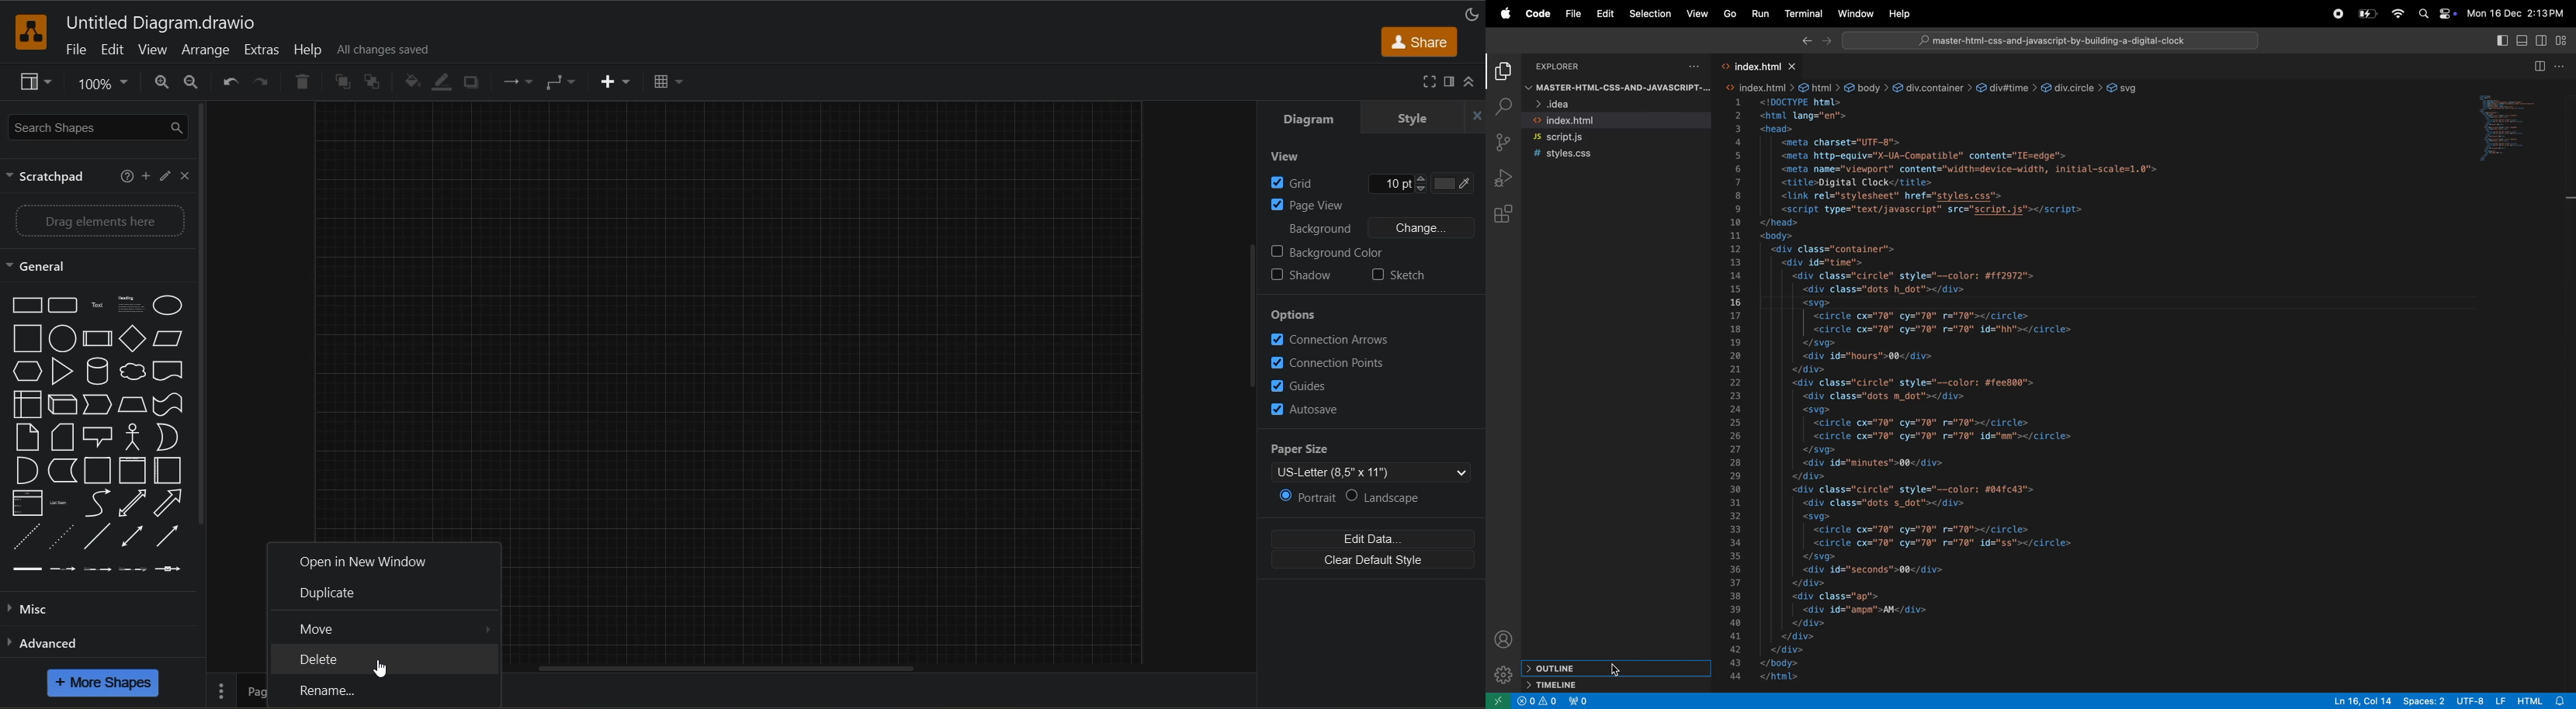 The image size is (2576, 728). Describe the element at coordinates (95, 223) in the screenshot. I see `drag elements here` at that location.